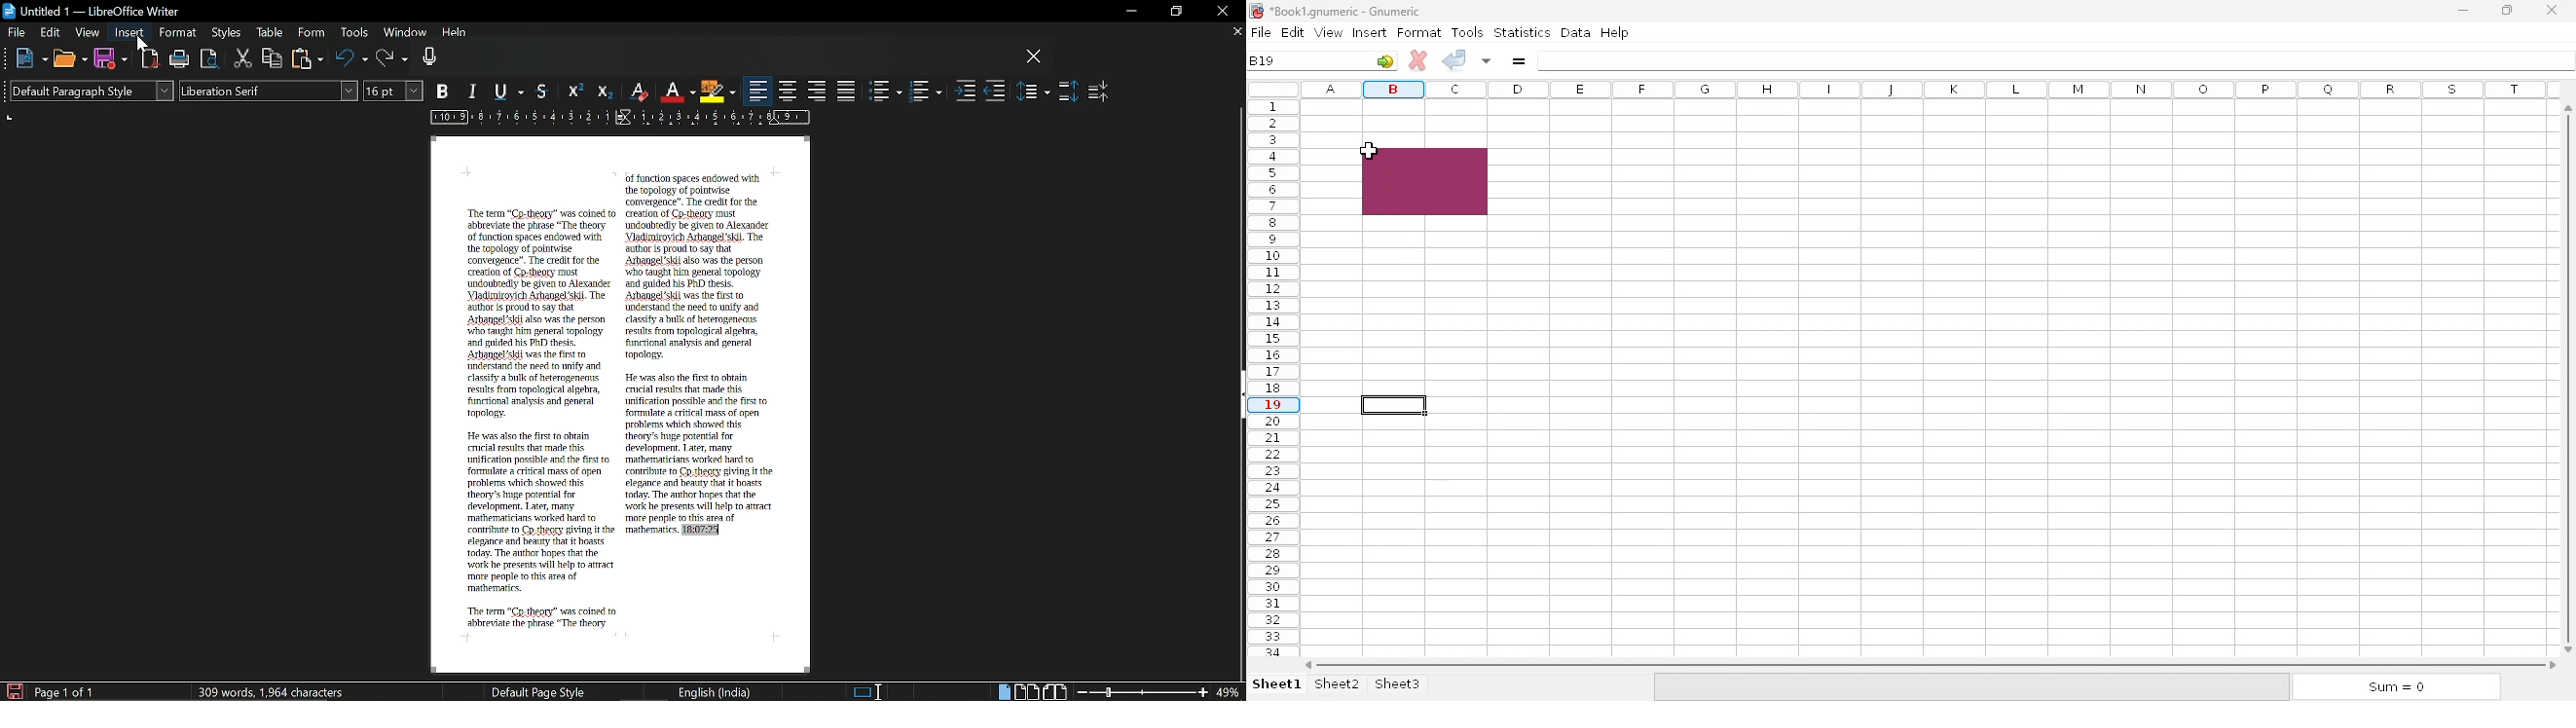 The image size is (2576, 728). Describe the element at coordinates (1099, 91) in the screenshot. I see `Decrease paragraph spacing` at that location.